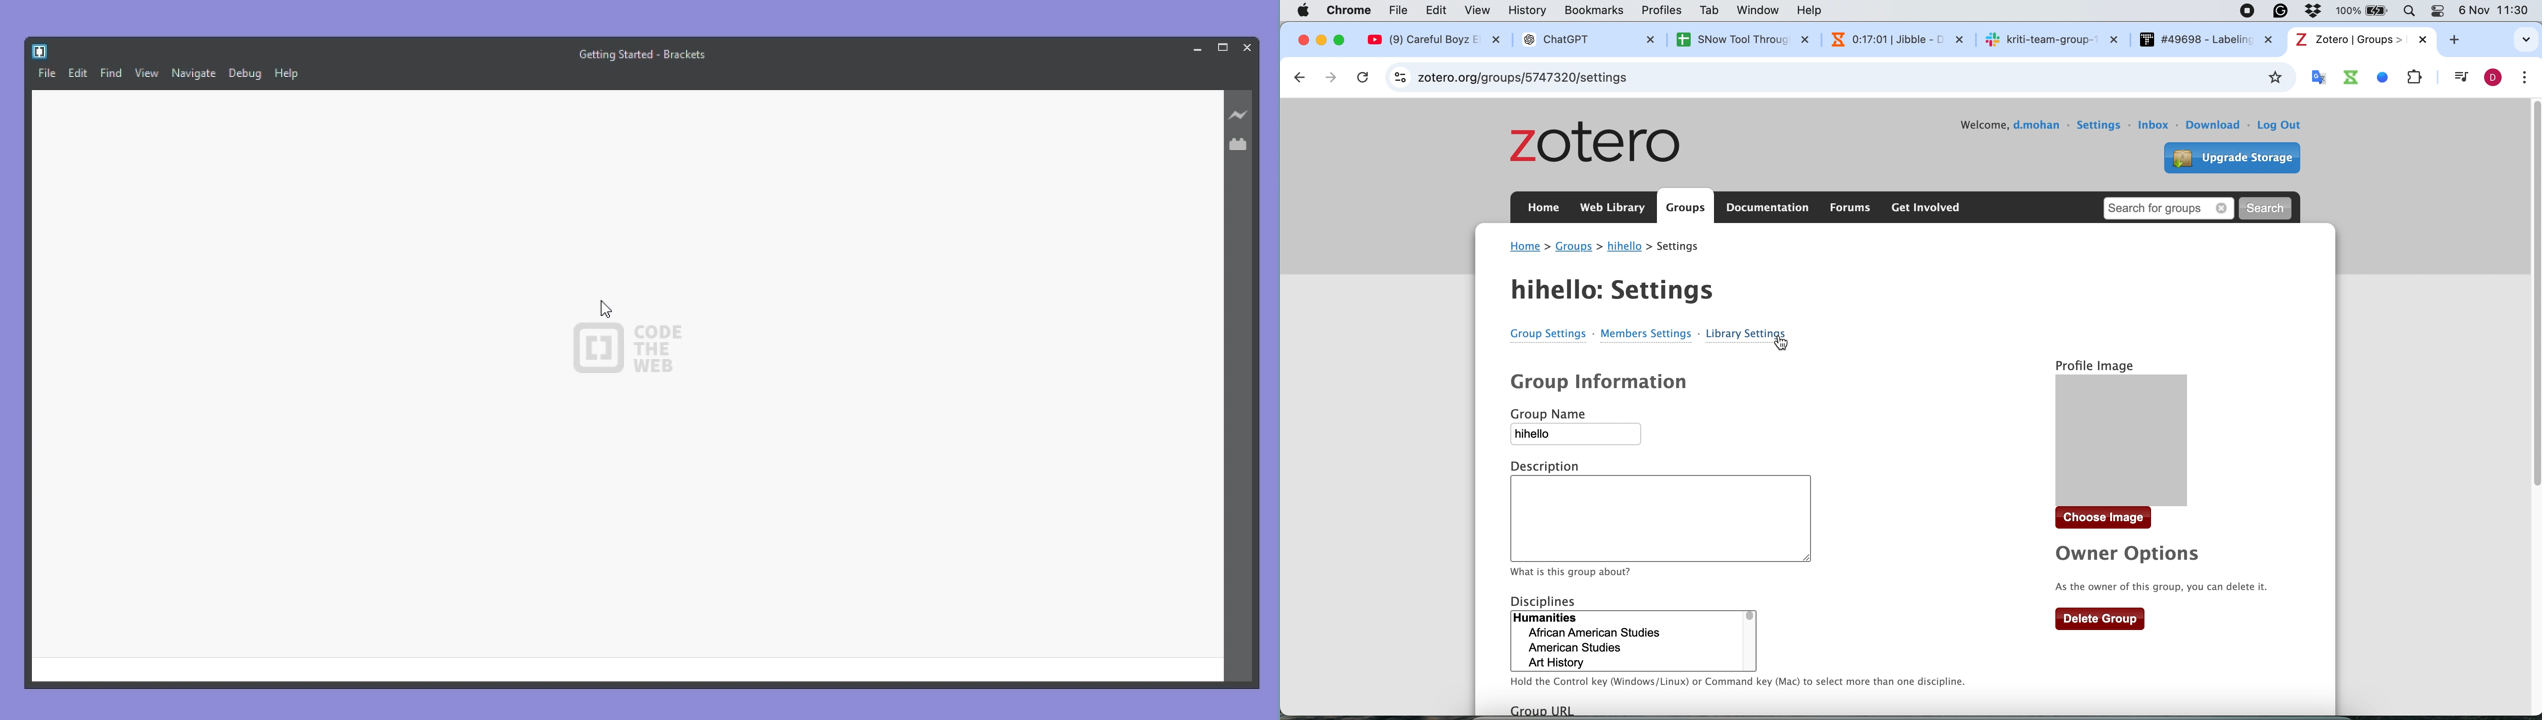 The height and width of the screenshot is (728, 2548). What do you see at coordinates (2364, 11) in the screenshot?
I see `Battery percentage` at bounding box center [2364, 11].